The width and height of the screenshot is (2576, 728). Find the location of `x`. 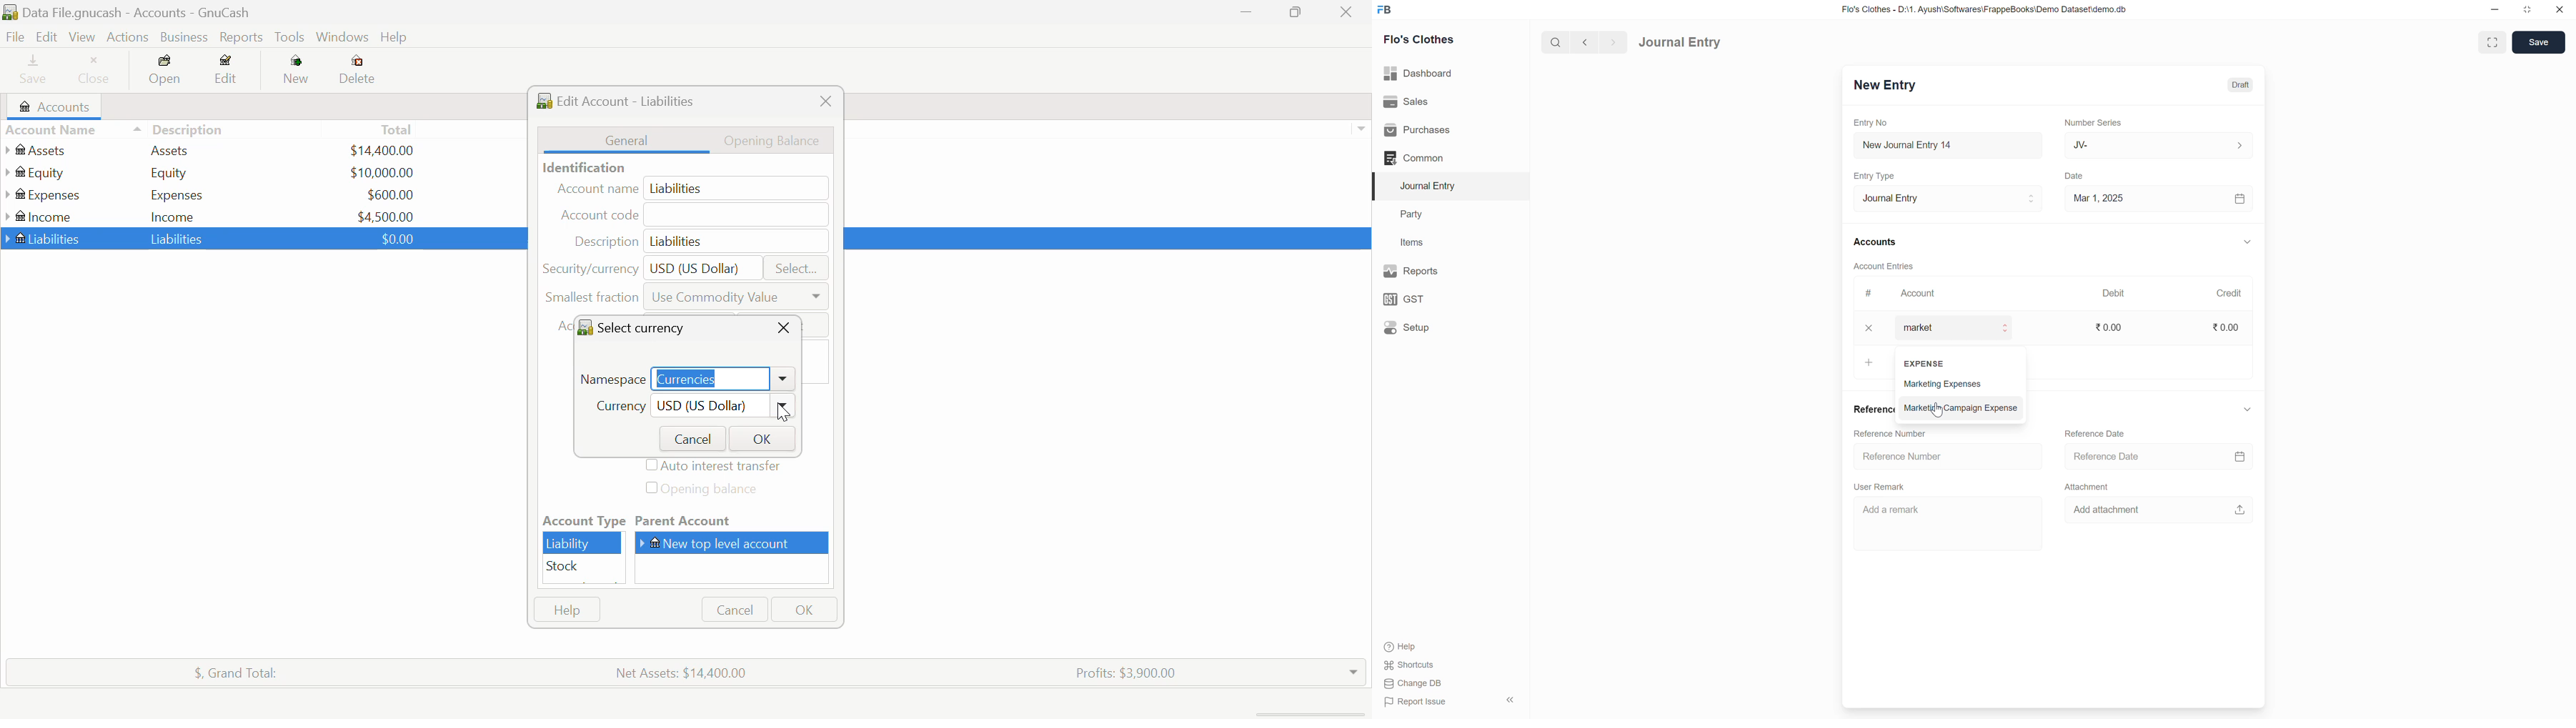

x is located at coordinates (1871, 328).